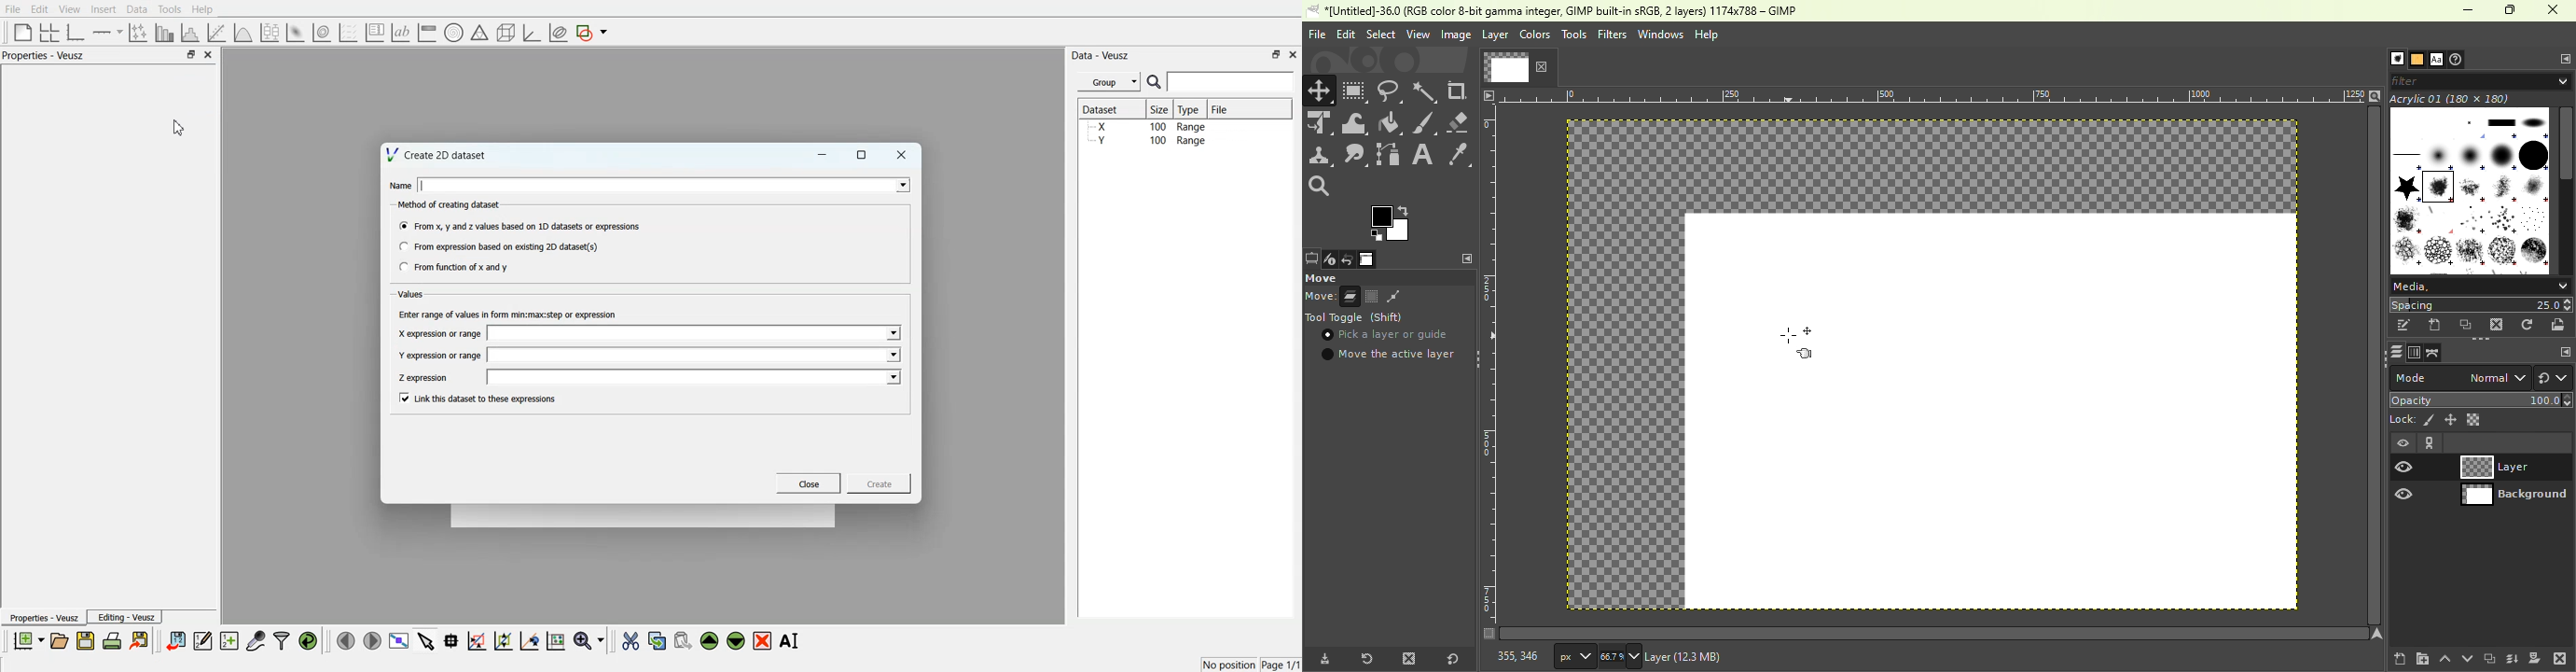  Describe the element at coordinates (170, 10) in the screenshot. I see `Tools` at that location.